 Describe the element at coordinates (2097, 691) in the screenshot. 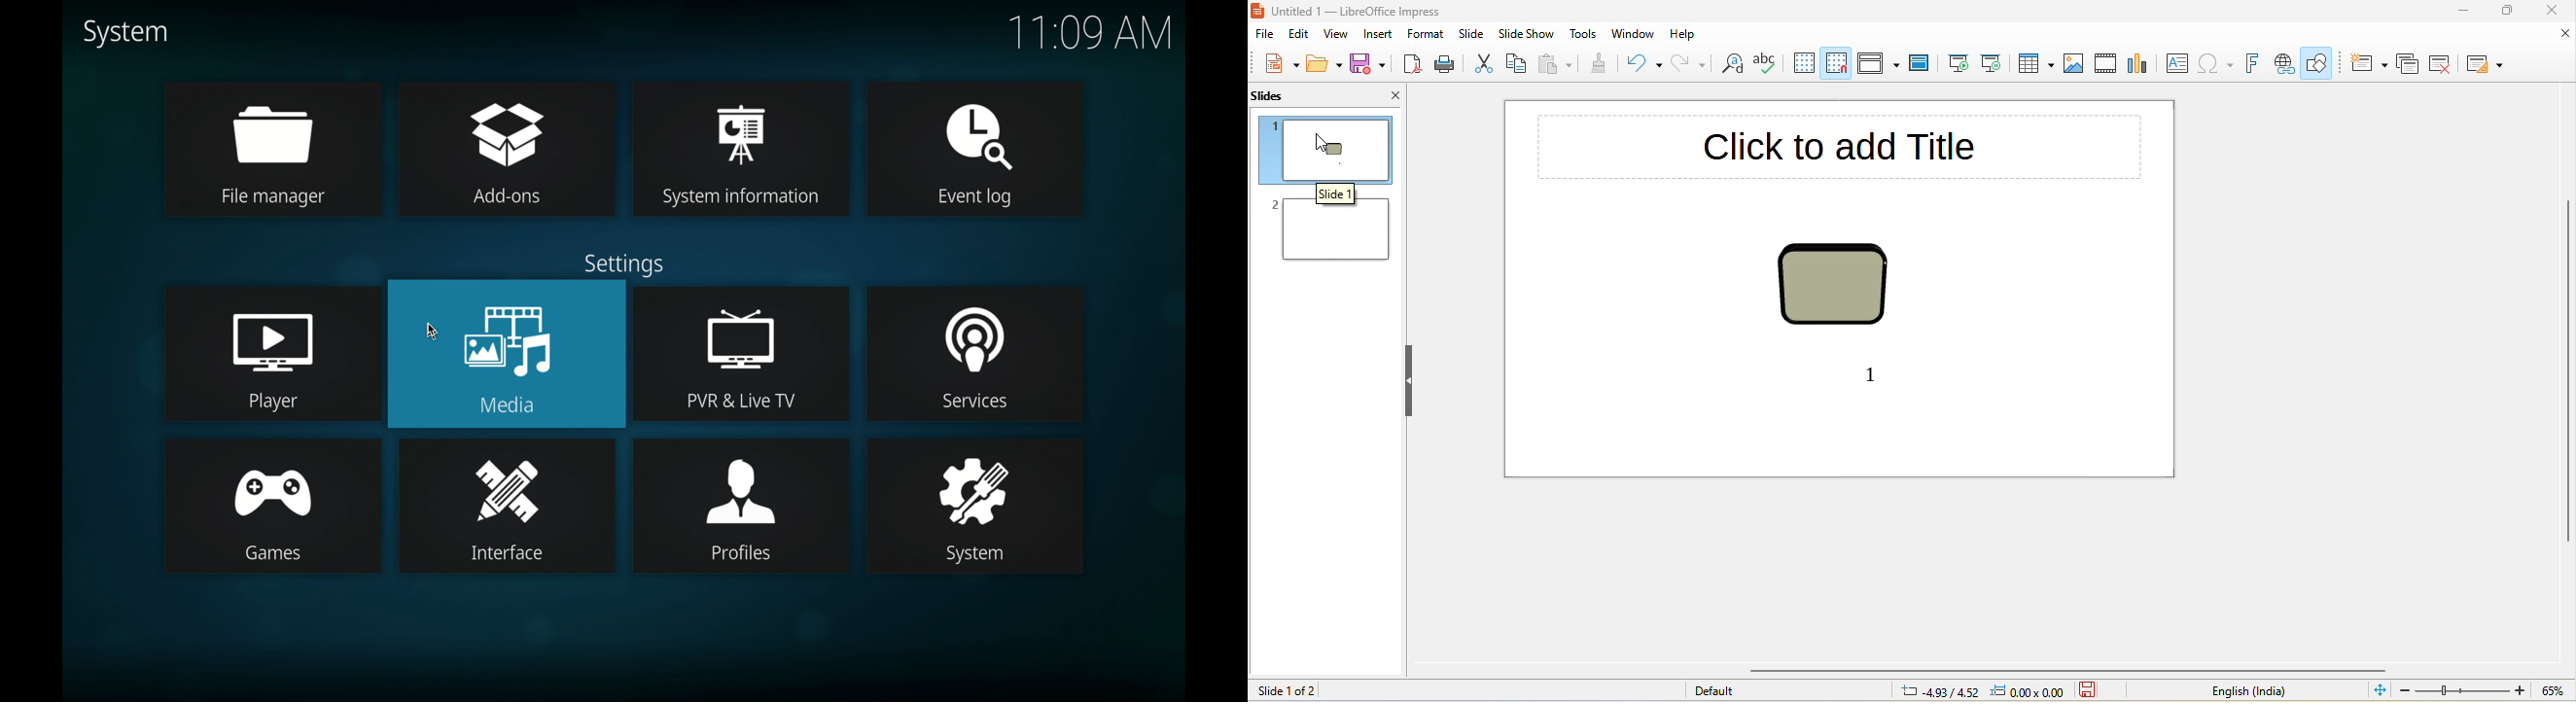

I see `save the documant` at that location.